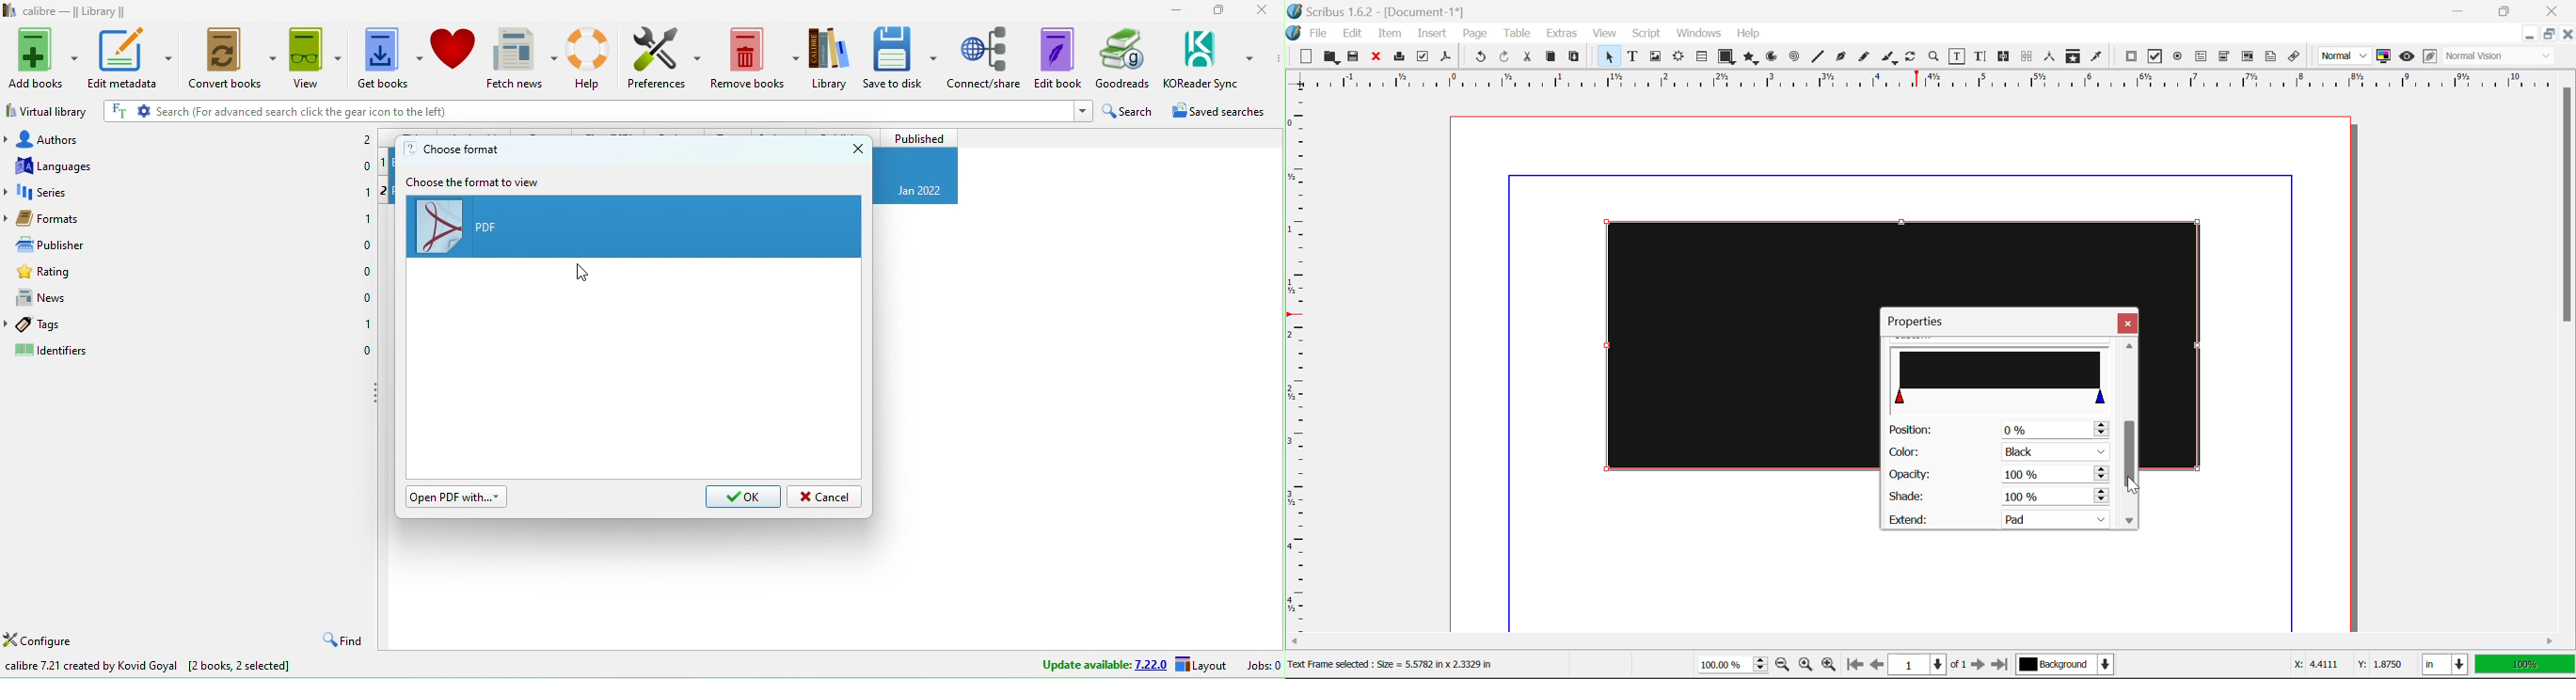 The width and height of the screenshot is (2576, 700). What do you see at coordinates (1132, 111) in the screenshot?
I see `search` at bounding box center [1132, 111].